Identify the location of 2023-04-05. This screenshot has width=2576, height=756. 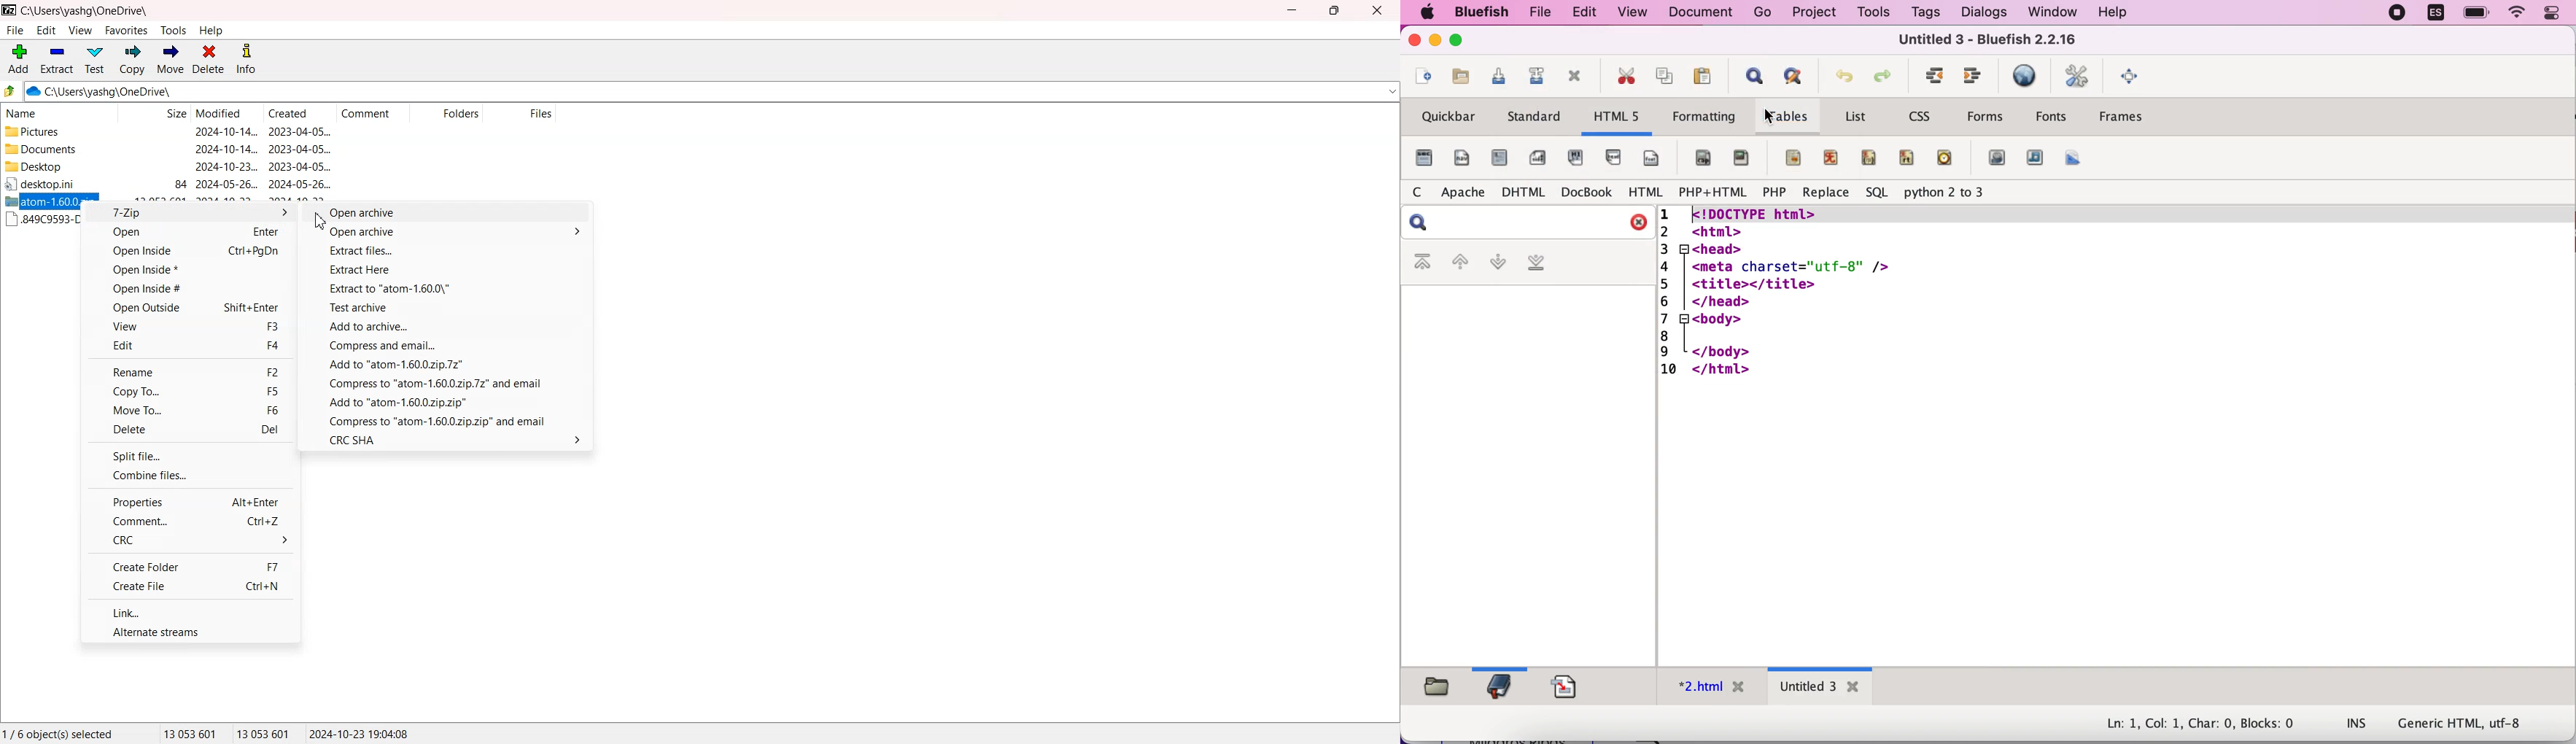
(300, 149).